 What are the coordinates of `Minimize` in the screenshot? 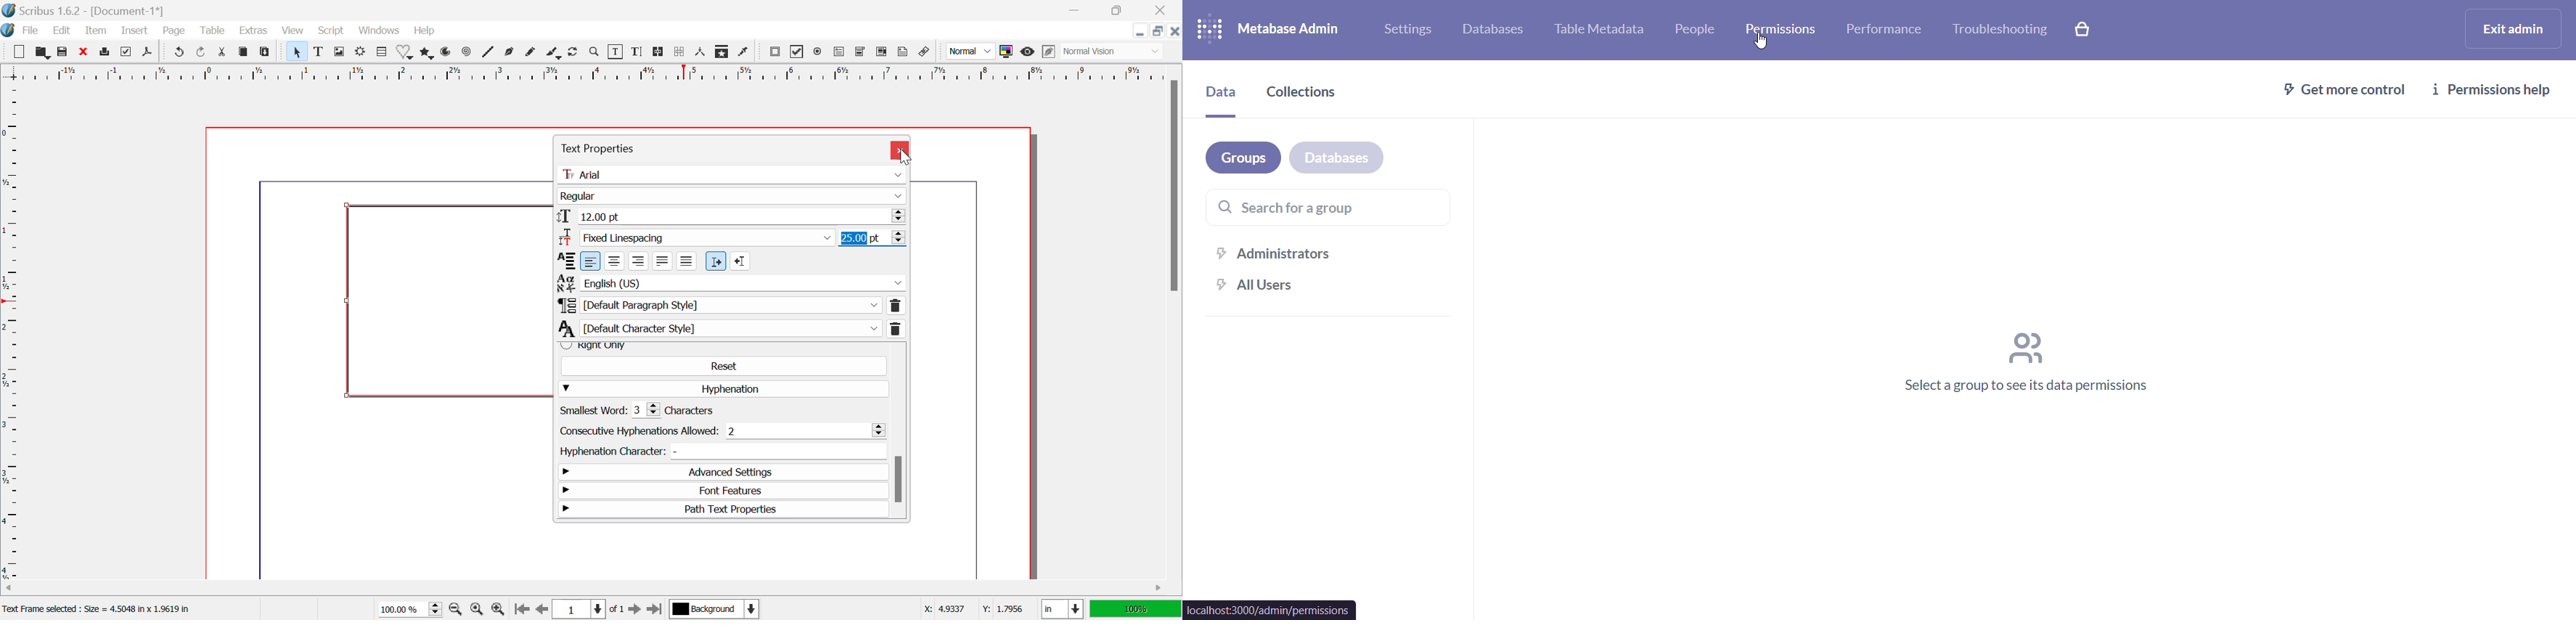 It's located at (1160, 31).